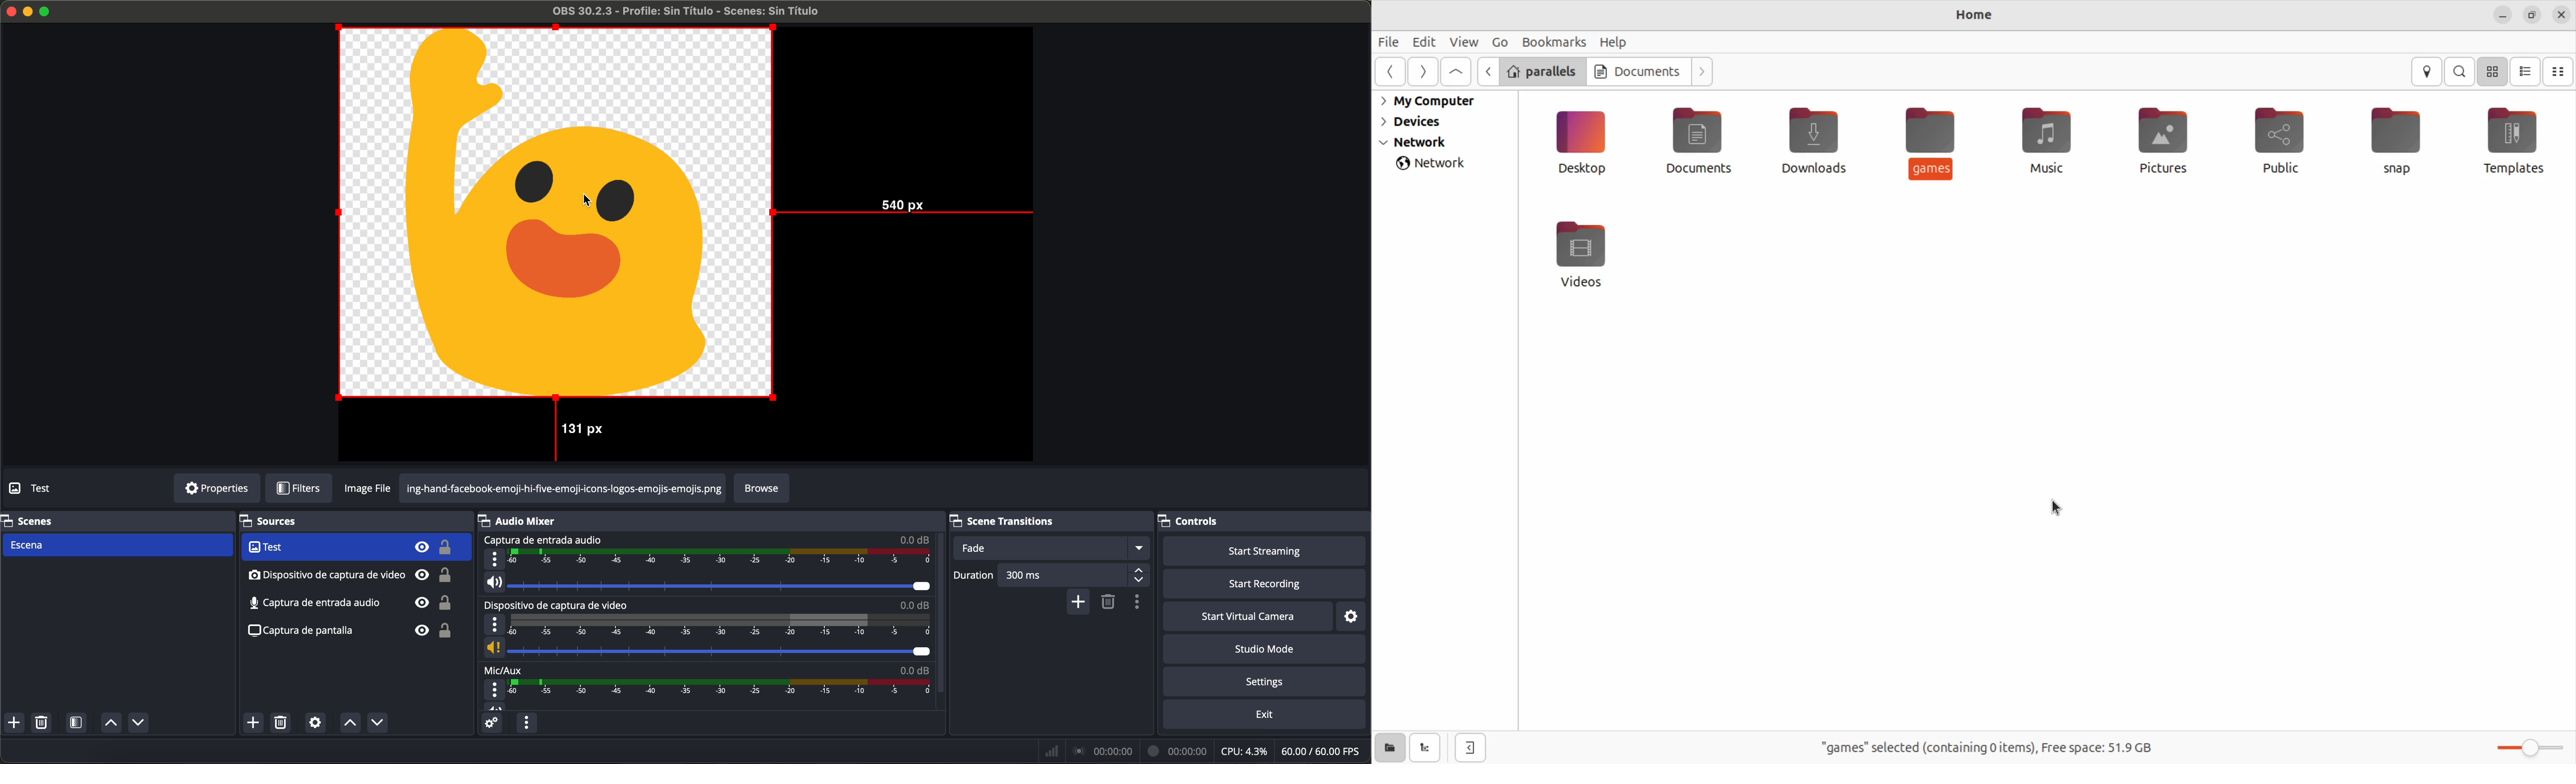 The width and height of the screenshot is (2576, 784). What do you see at coordinates (1079, 602) in the screenshot?
I see `add configurable transition` at bounding box center [1079, 602].